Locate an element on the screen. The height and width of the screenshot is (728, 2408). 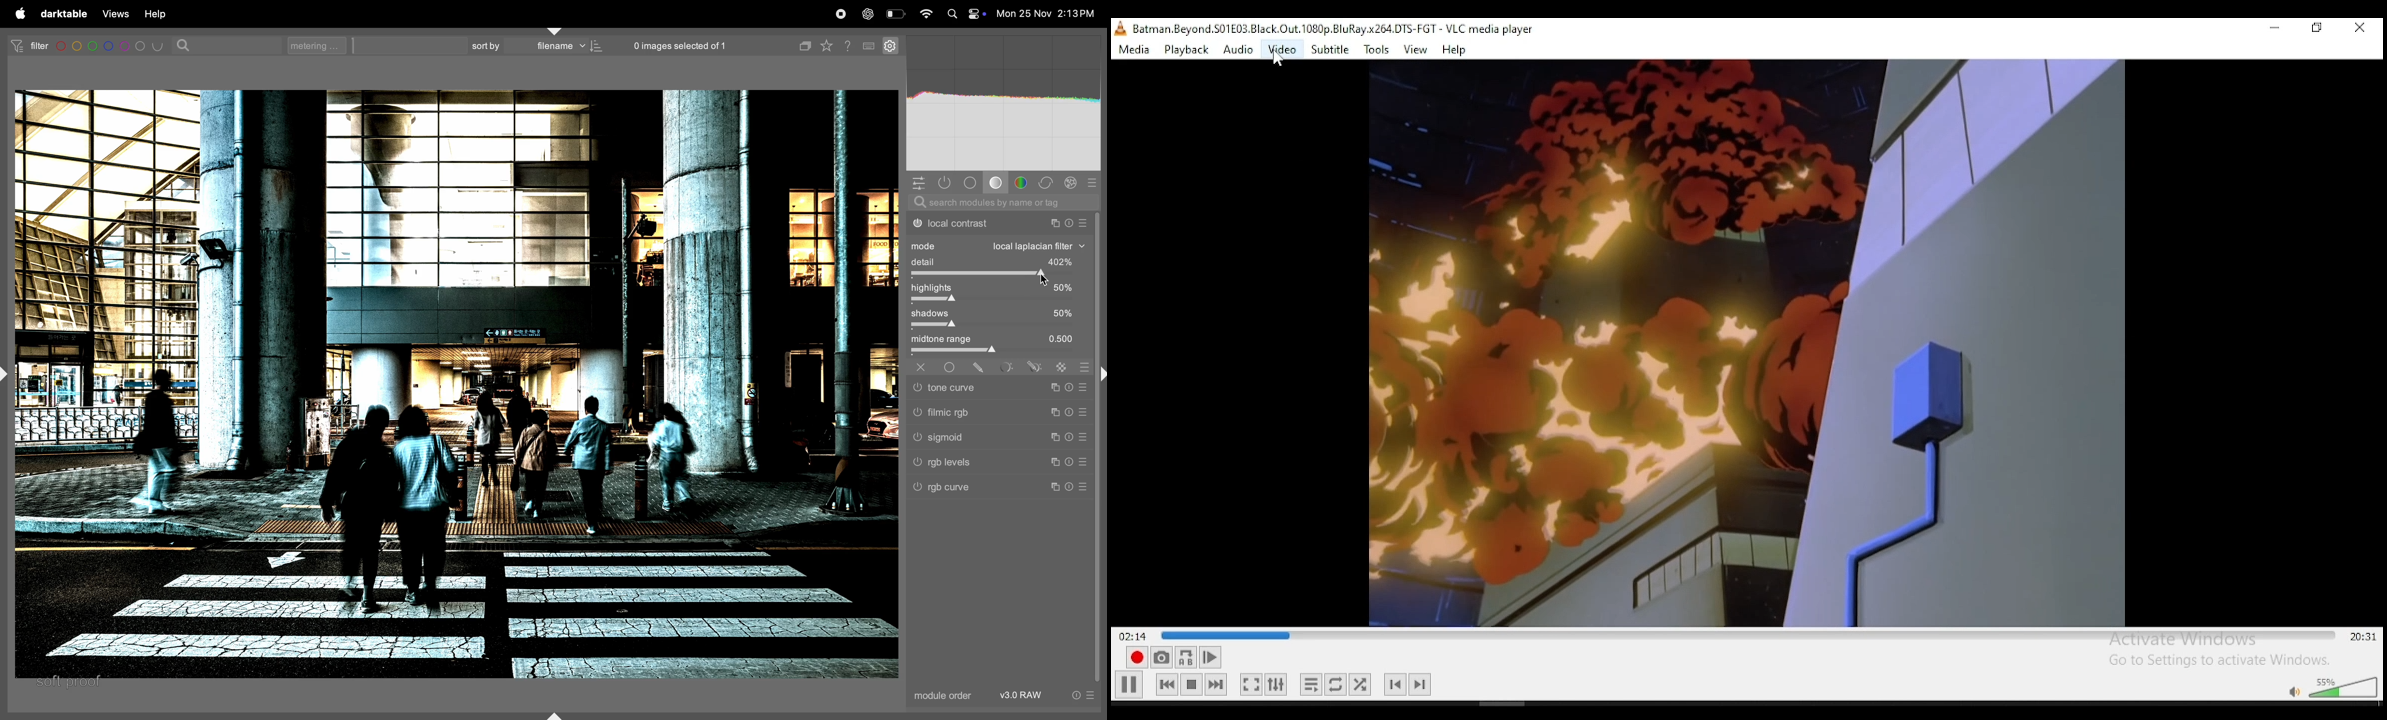
battery is located at coordinates (895, 13).